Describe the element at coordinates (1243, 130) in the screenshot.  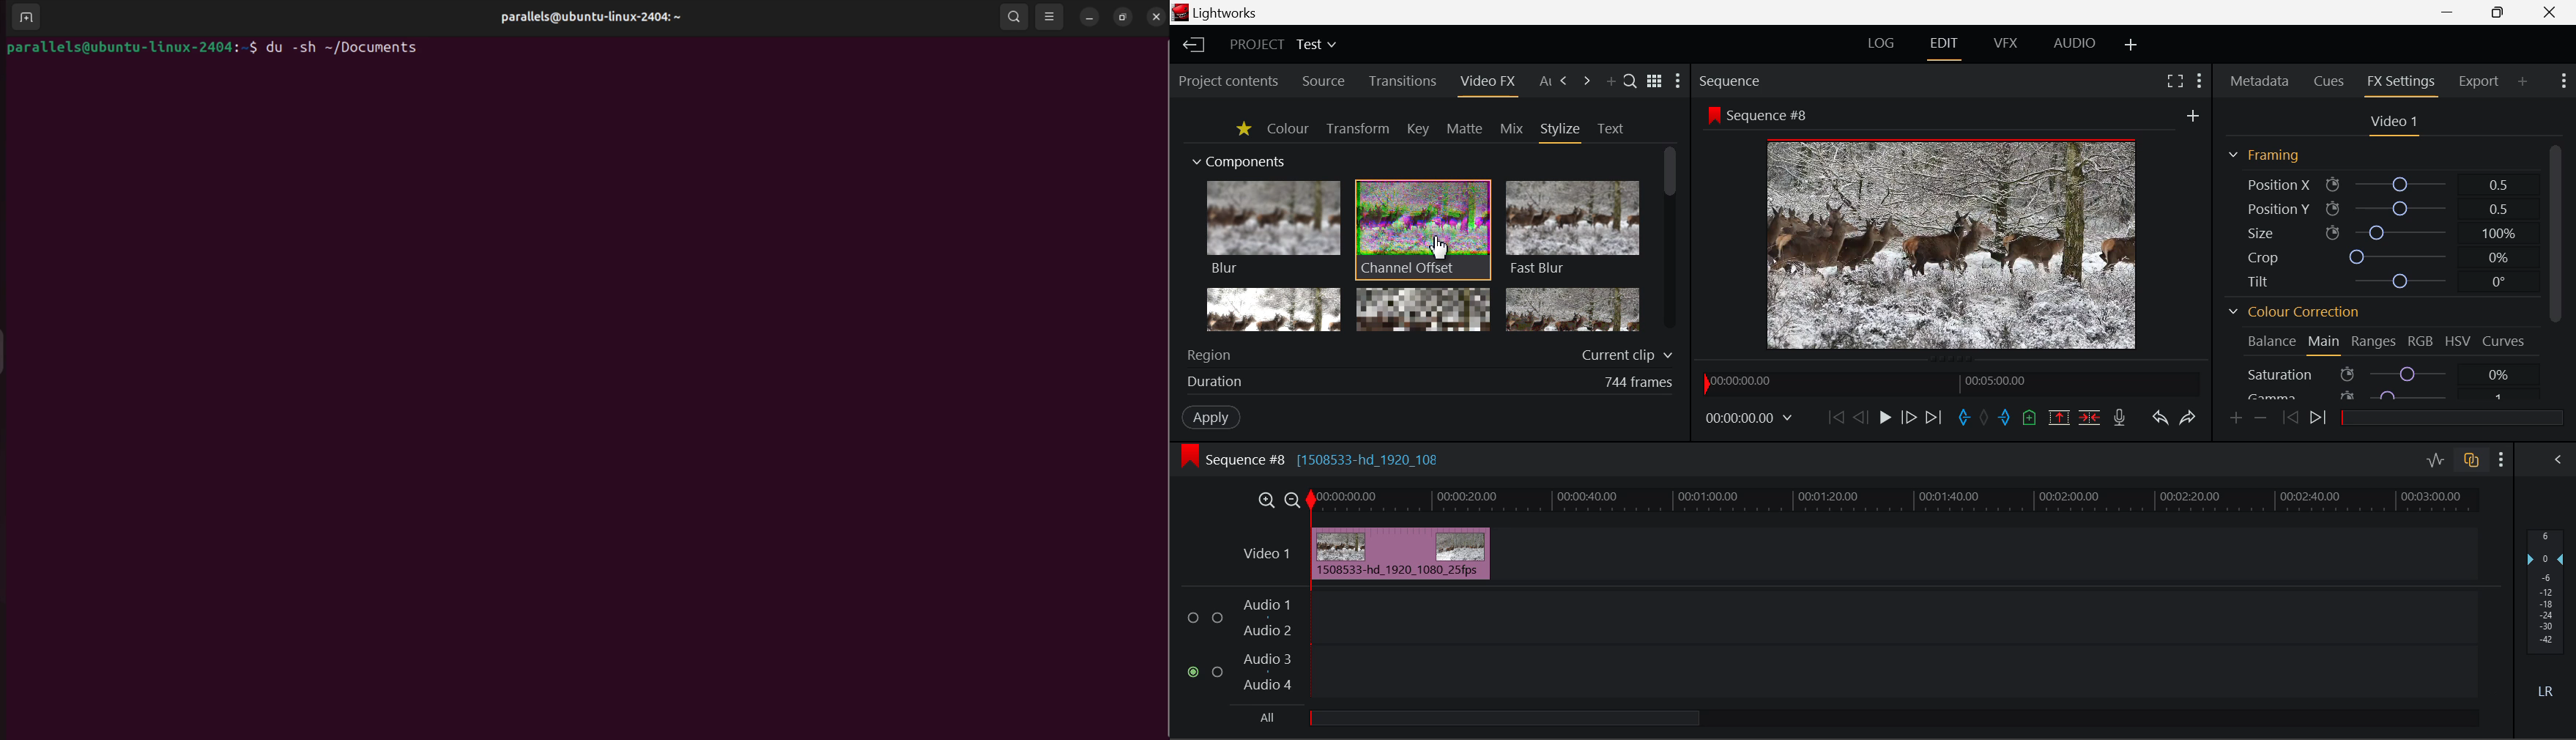
I see `Favorites` at that location.